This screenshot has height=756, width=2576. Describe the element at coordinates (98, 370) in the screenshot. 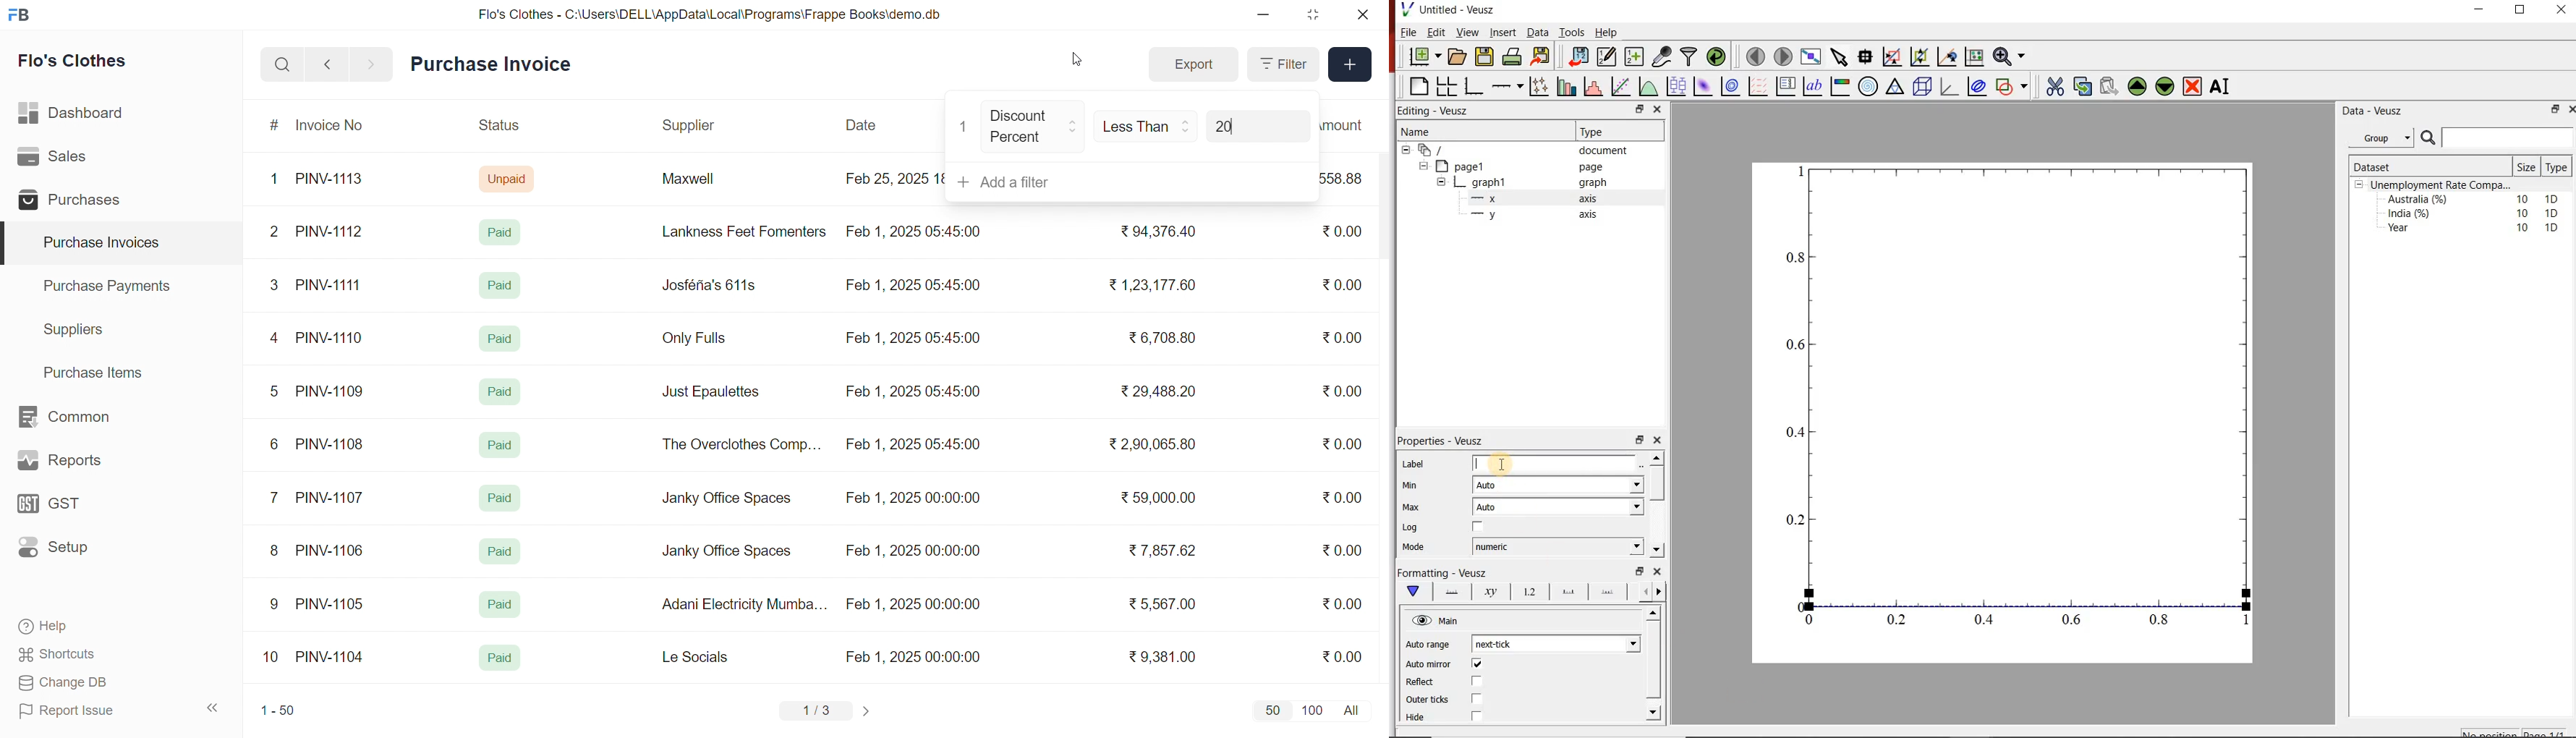

I see `Purchase Items` at that location.